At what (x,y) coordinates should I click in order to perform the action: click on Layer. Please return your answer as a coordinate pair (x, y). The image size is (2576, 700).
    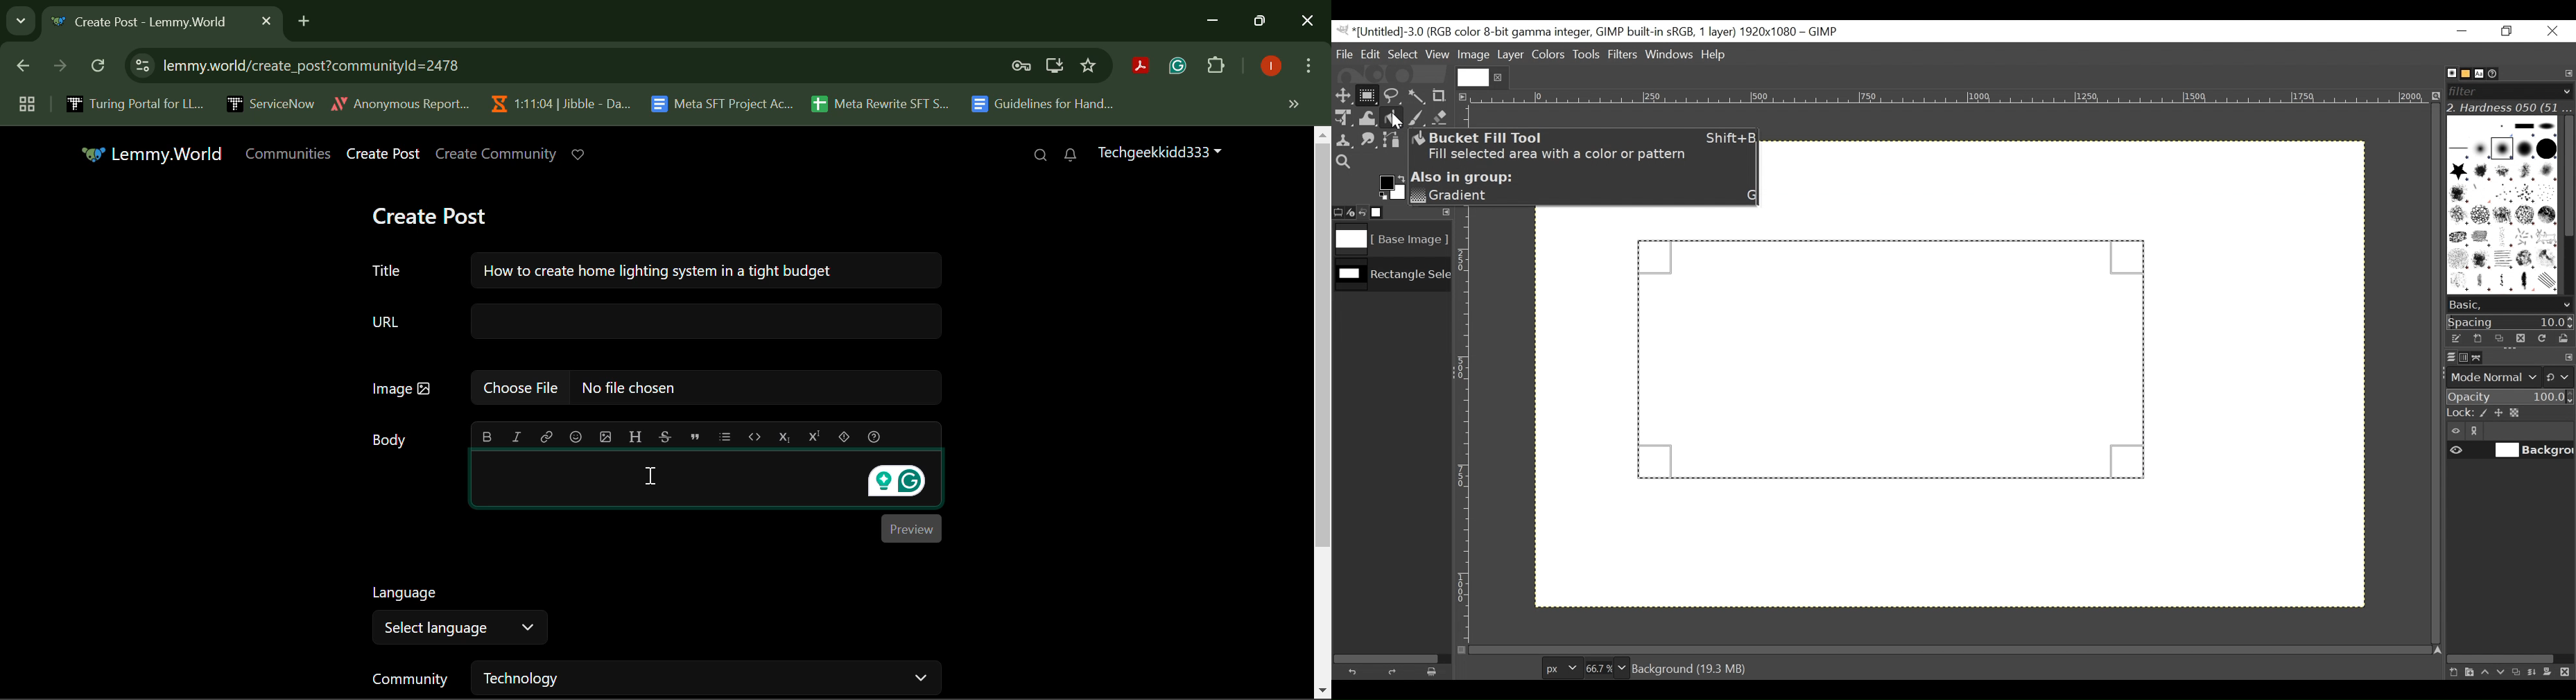
    Looking at the image, I should click on (1510, 54).